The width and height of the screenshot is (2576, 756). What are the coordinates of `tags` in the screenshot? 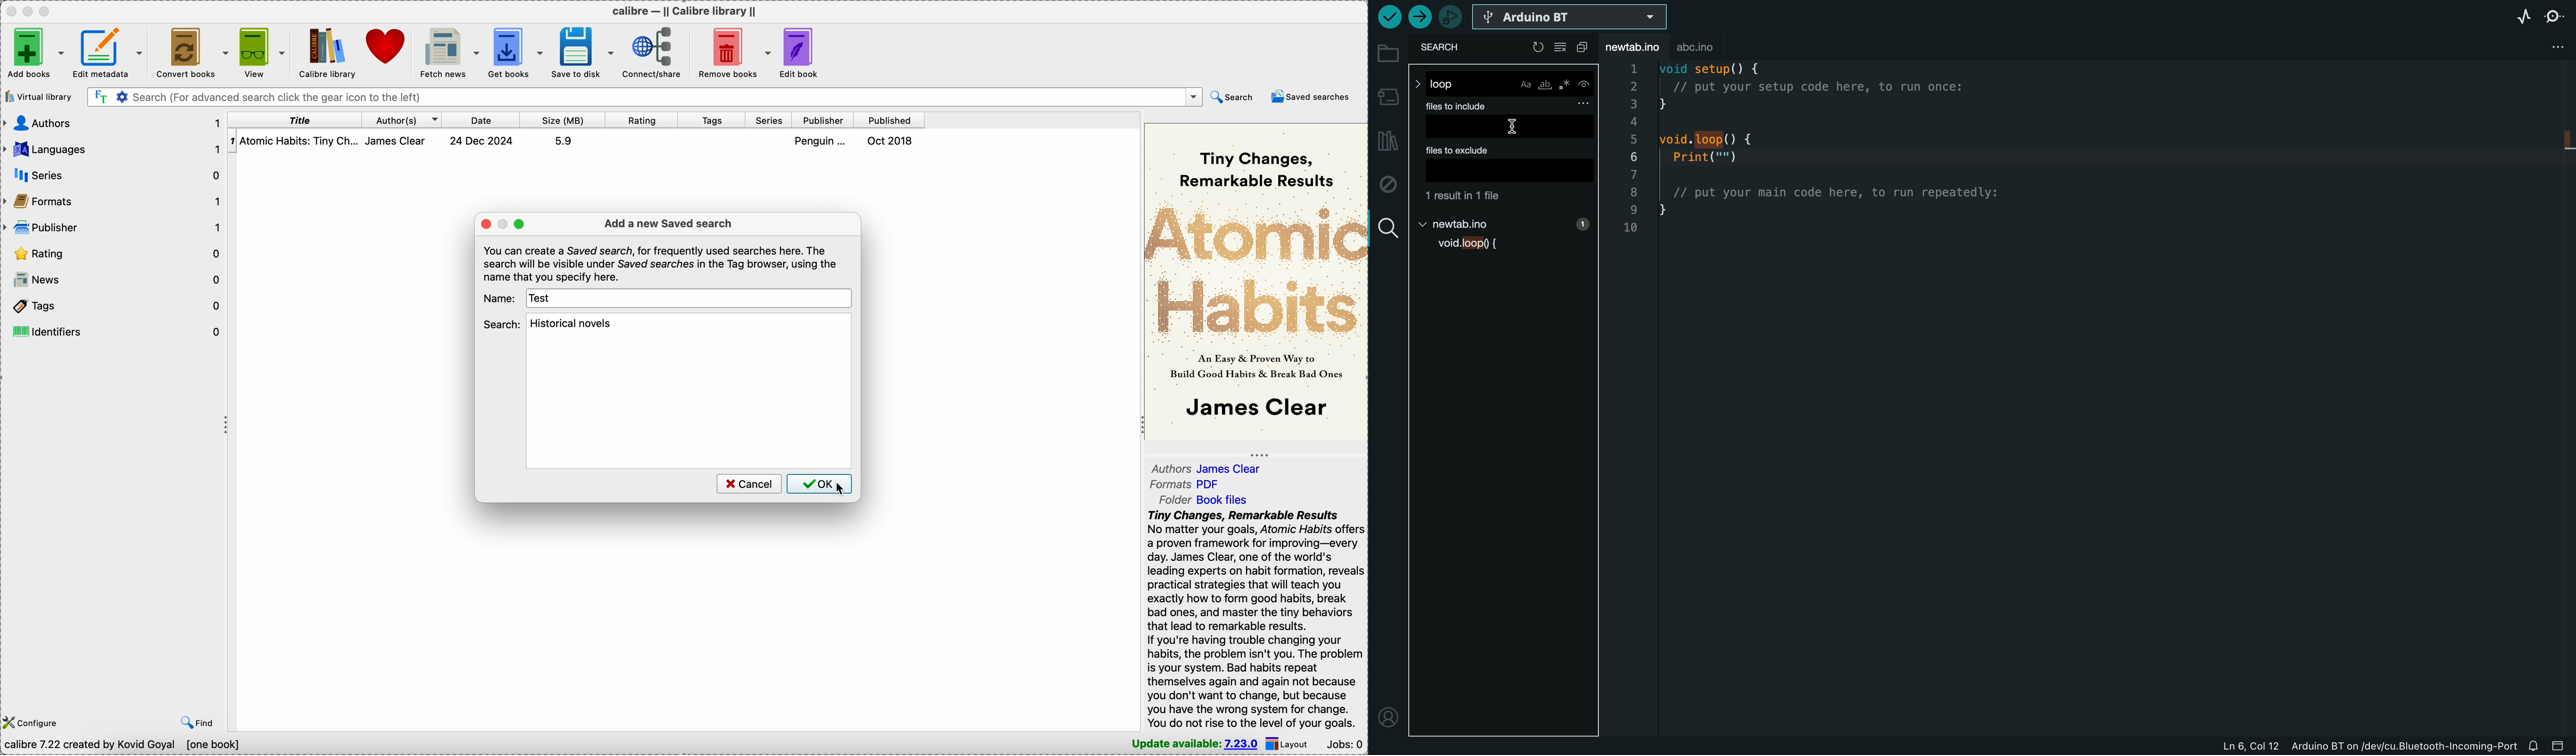 It's located at (713, 121).